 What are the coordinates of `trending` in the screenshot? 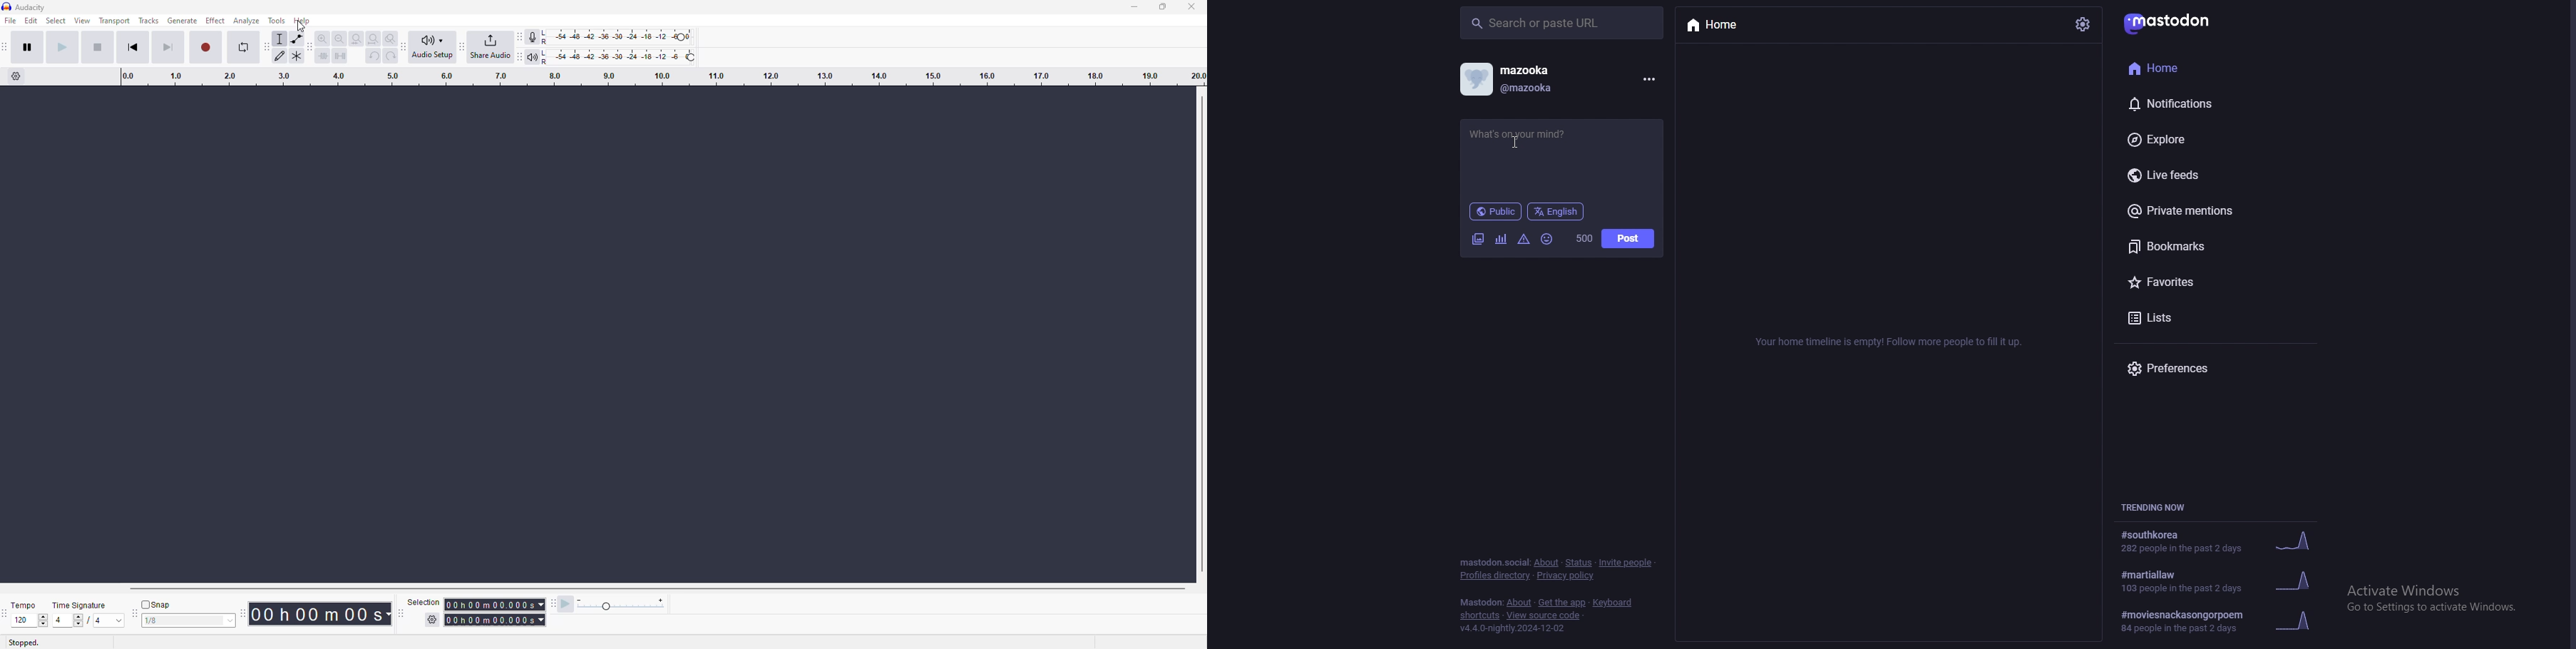 It's located at (2218, 540).